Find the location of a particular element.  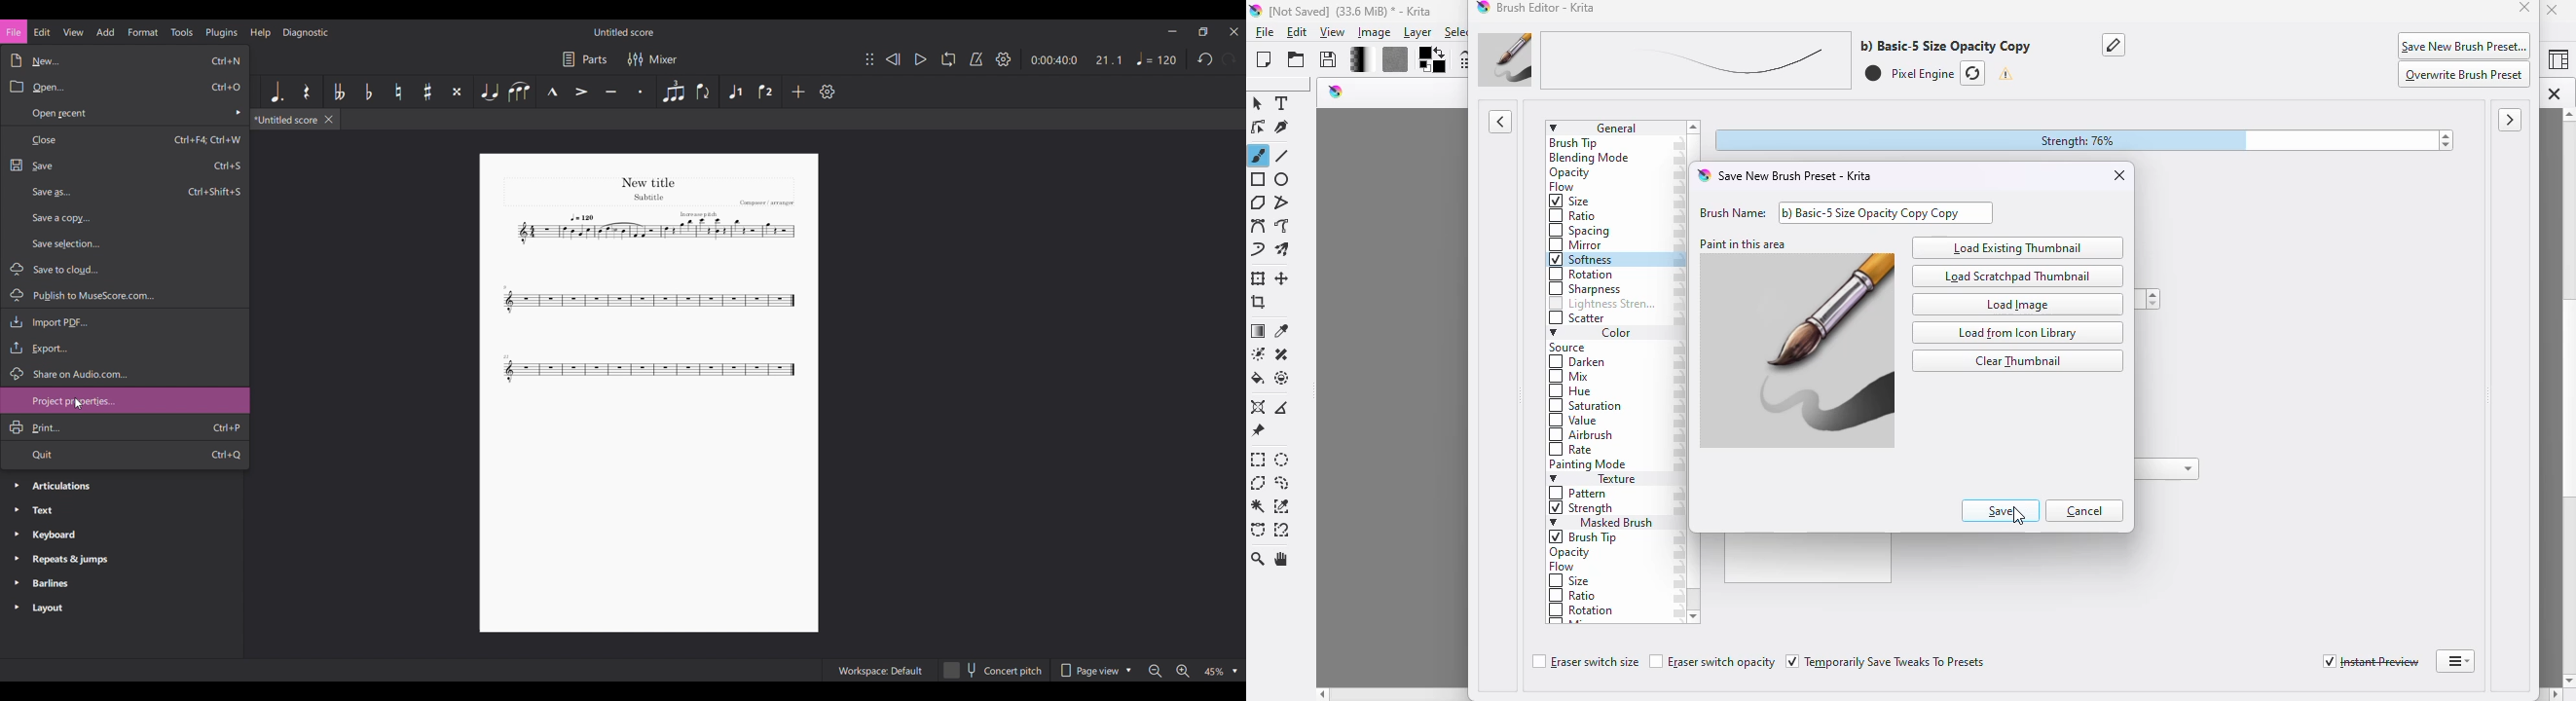

load image is located at coordinates (2017, 304).